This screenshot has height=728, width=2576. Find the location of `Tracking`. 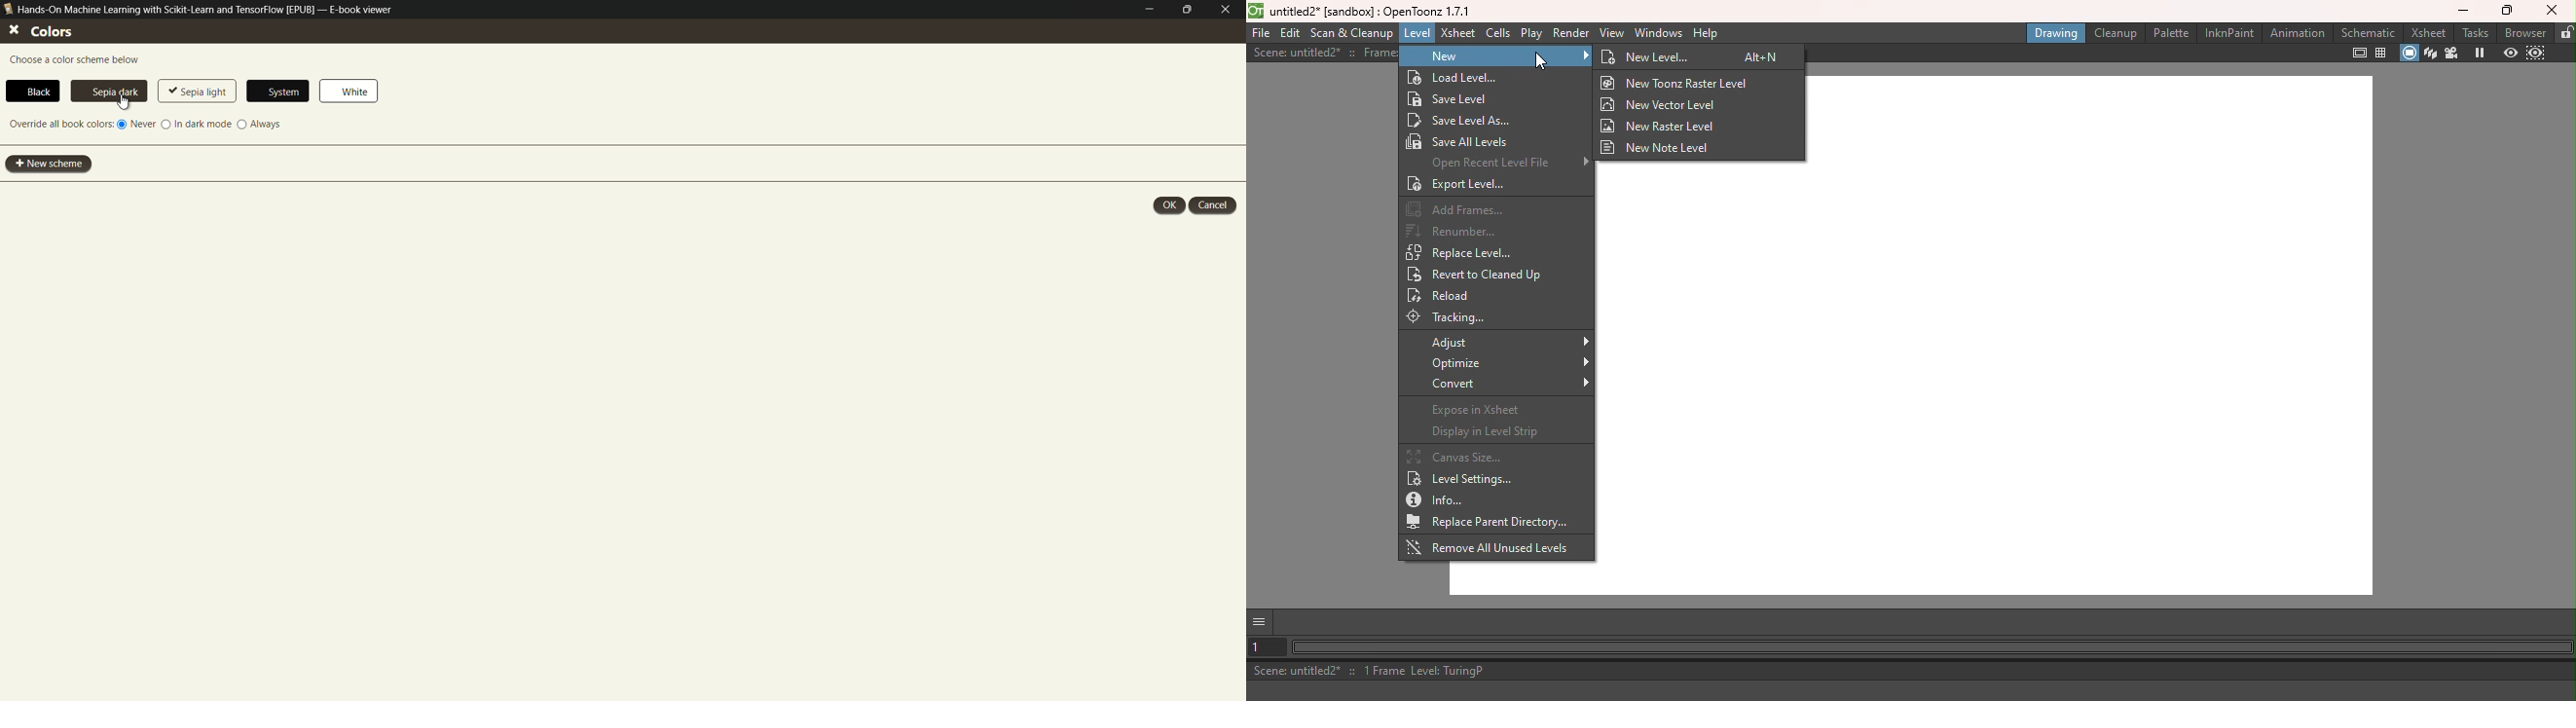

Tracking is located at coordinates (1457, 318).